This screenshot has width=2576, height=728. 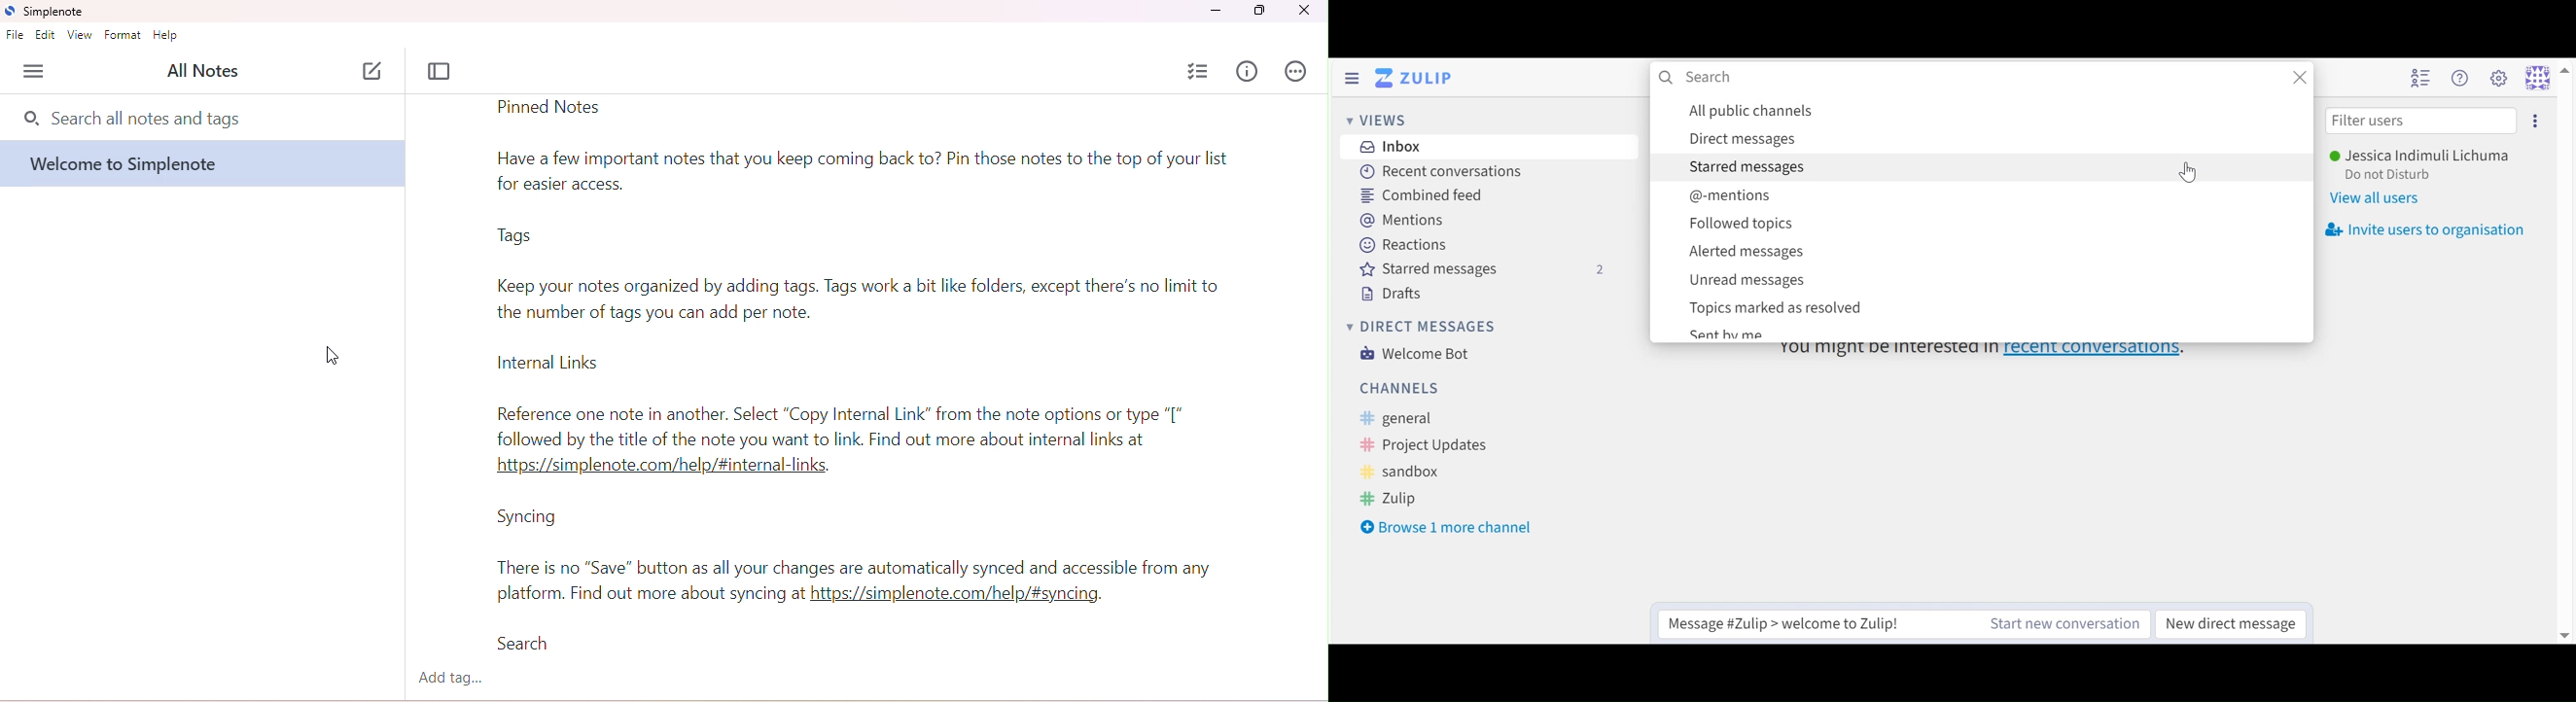 I want to click on all notes, so click(x=202, y=70).